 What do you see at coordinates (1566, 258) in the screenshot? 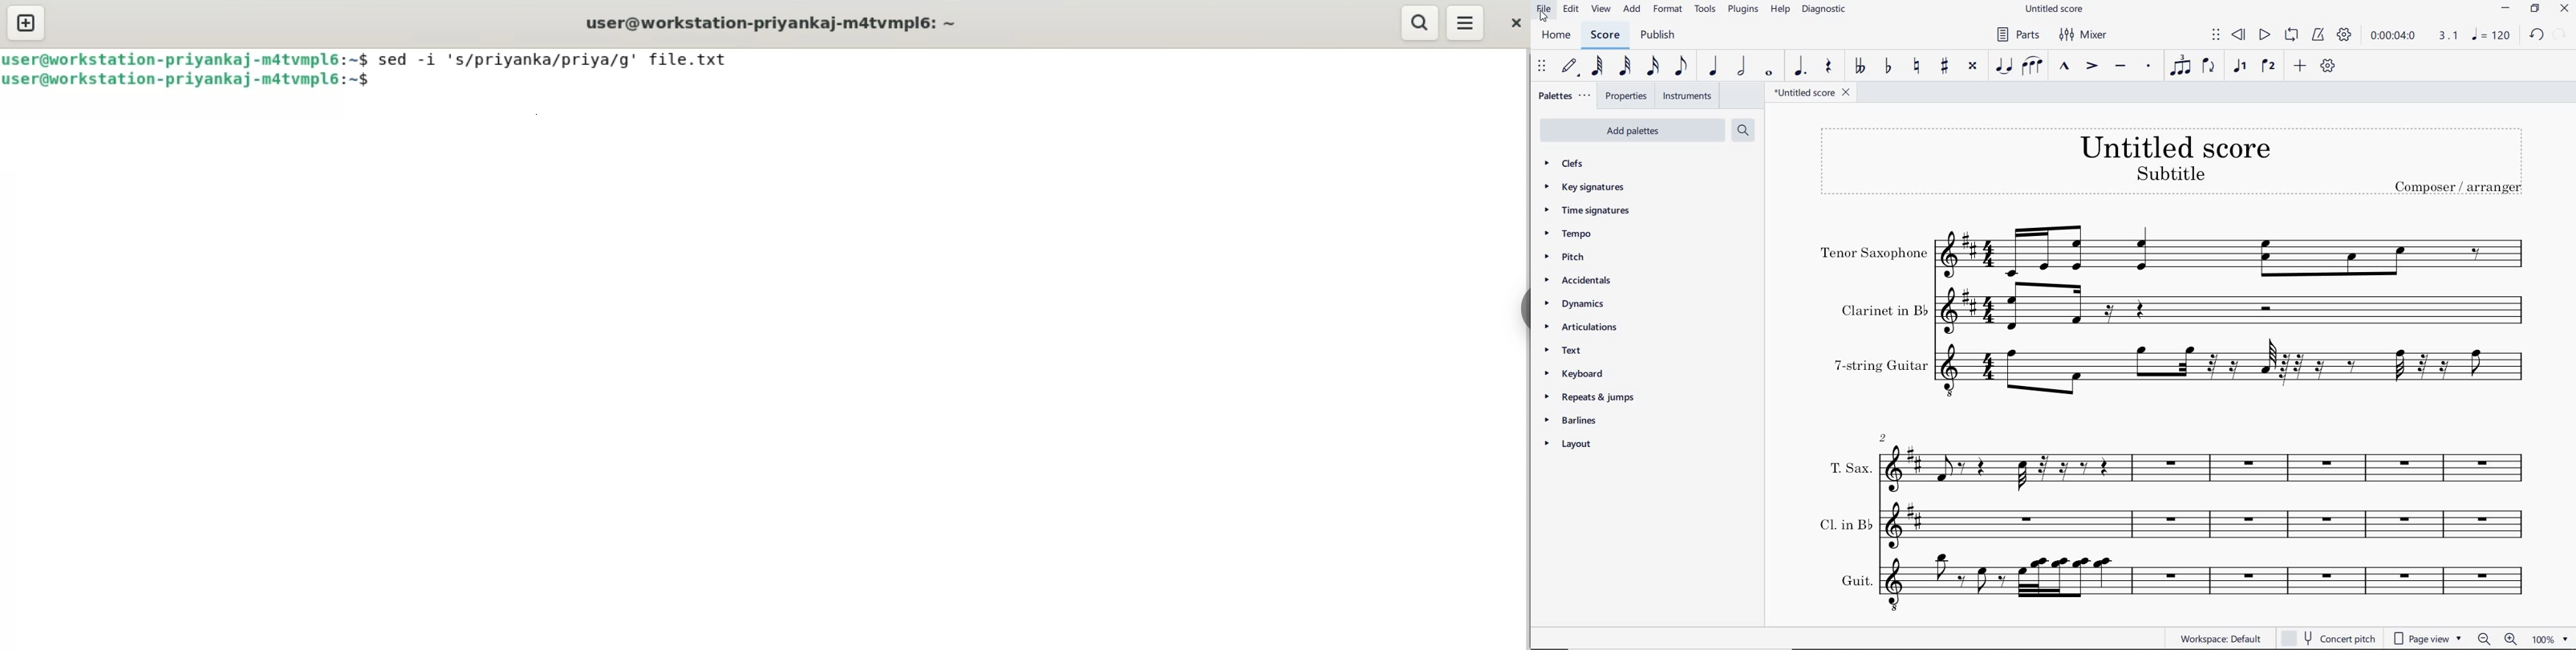
I see `pitch` at bounding box center [1566, 258].